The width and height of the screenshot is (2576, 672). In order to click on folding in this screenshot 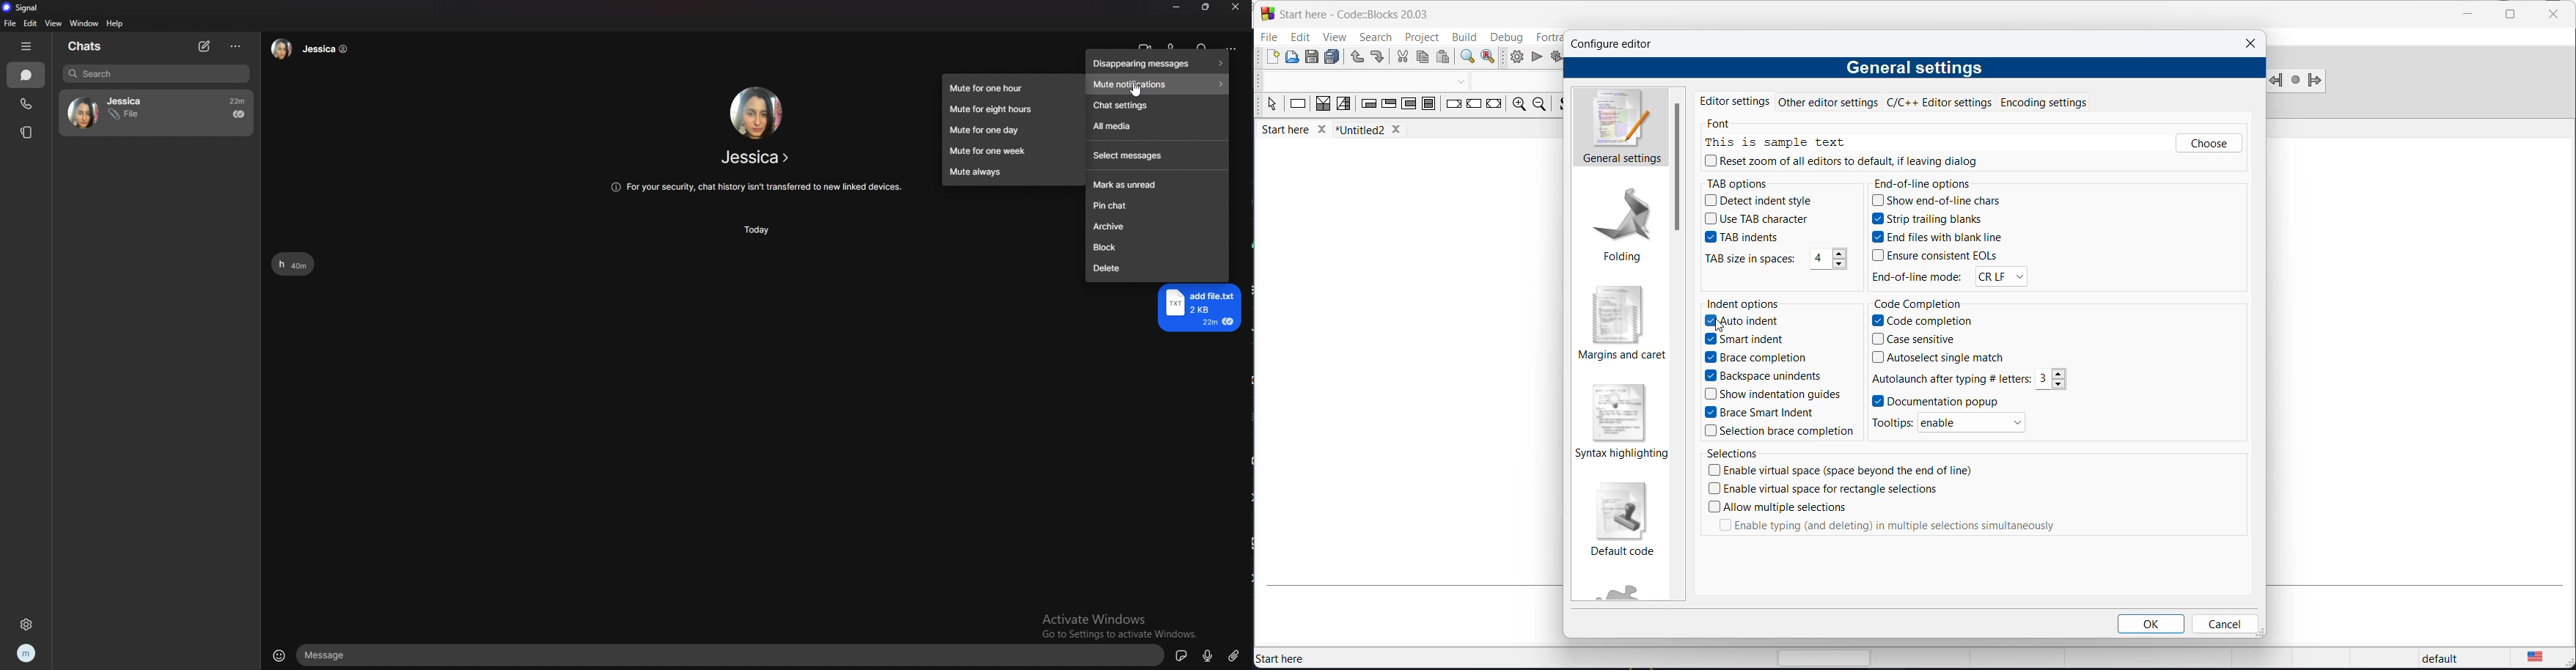, I will do `click(1621, 227)`.